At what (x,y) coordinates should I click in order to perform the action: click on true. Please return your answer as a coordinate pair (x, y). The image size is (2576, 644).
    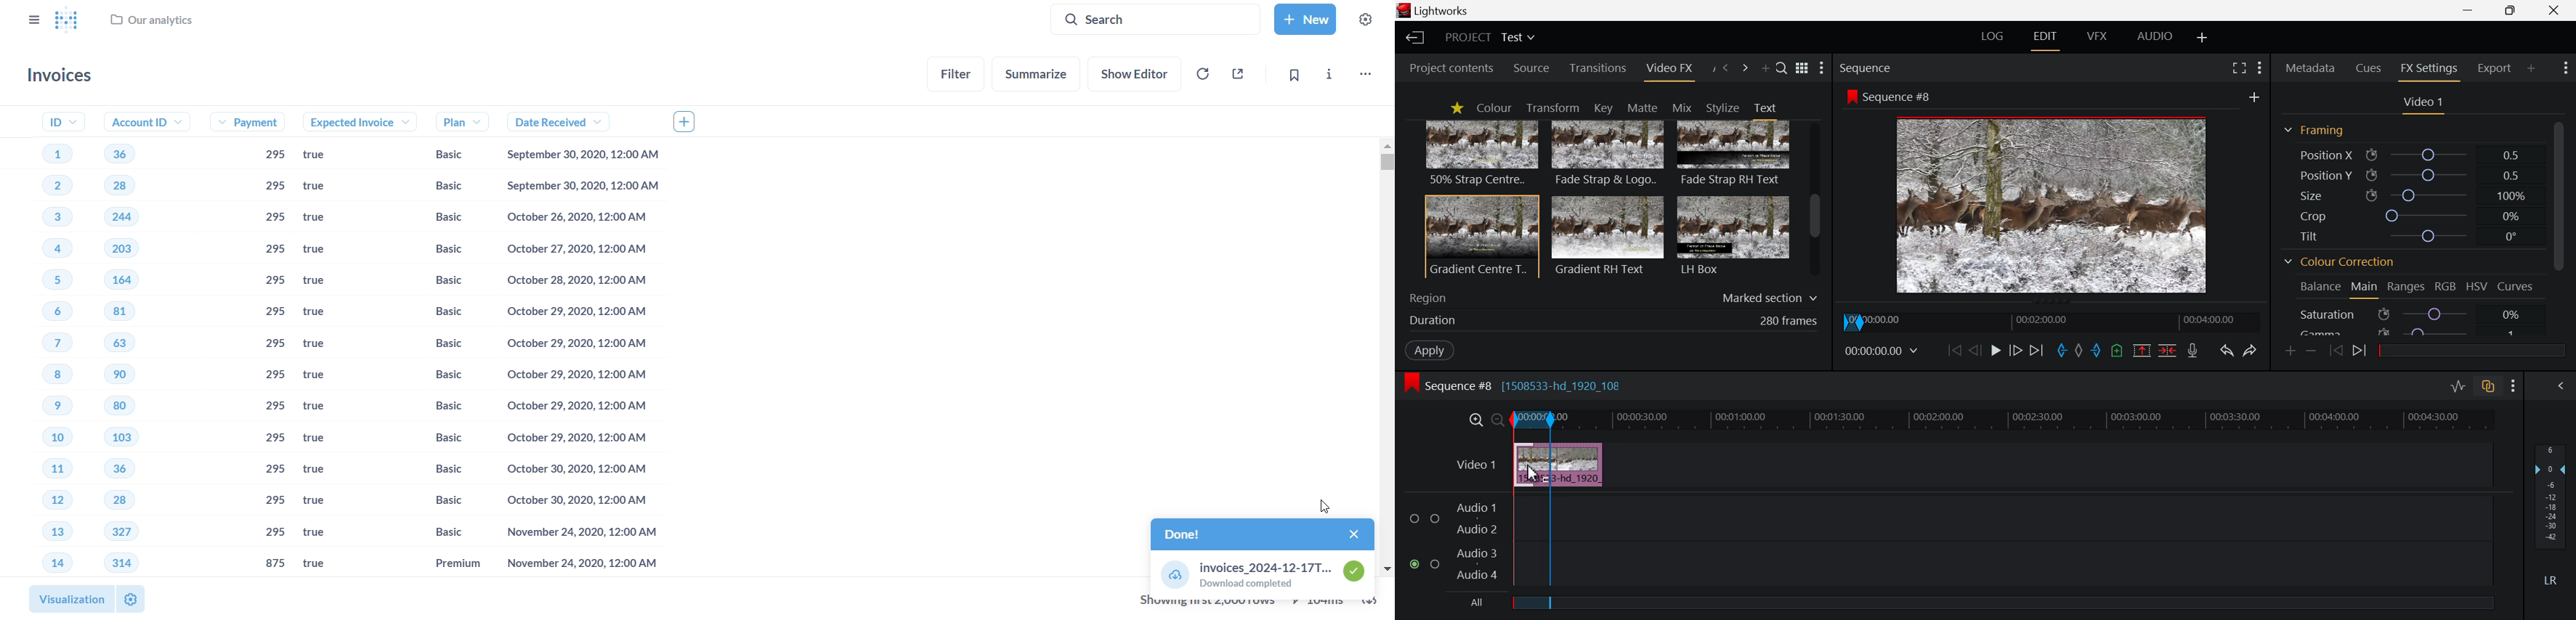
    Looking at the image, I should click on (325, 471).